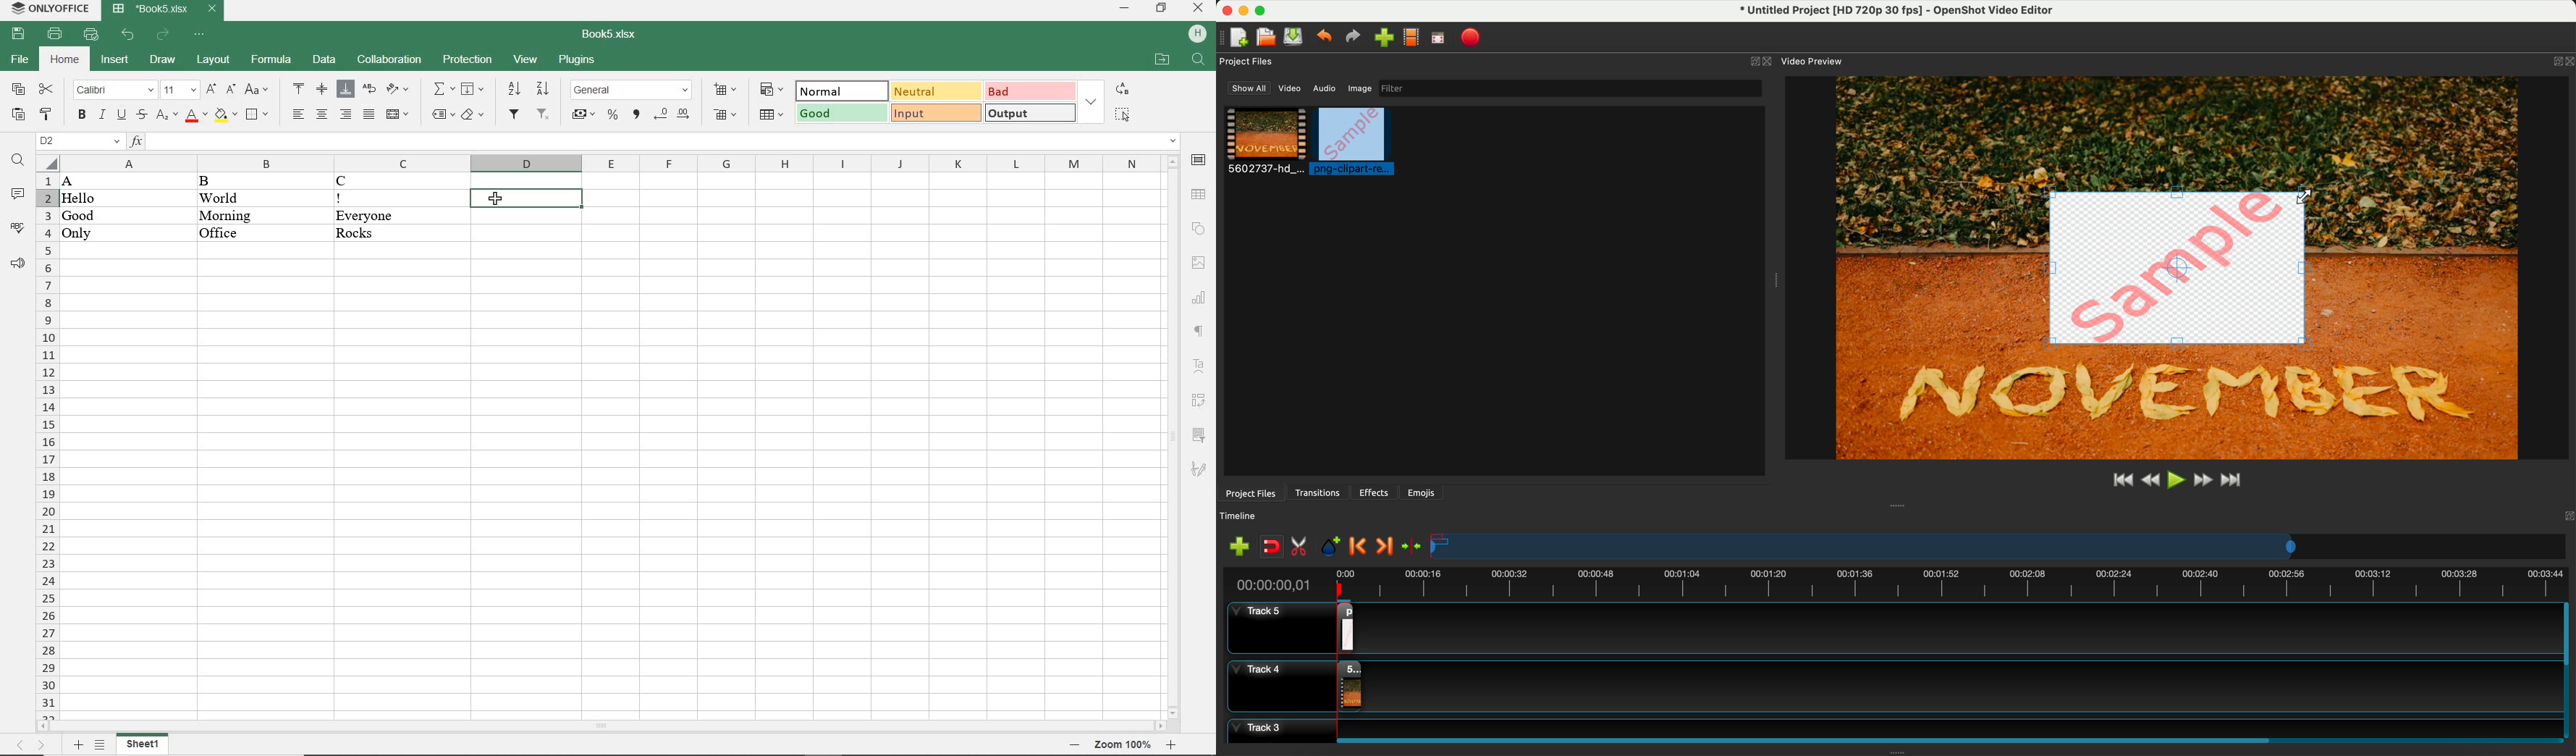  I want to click on SCROLLBAR, so click(1172, 436).